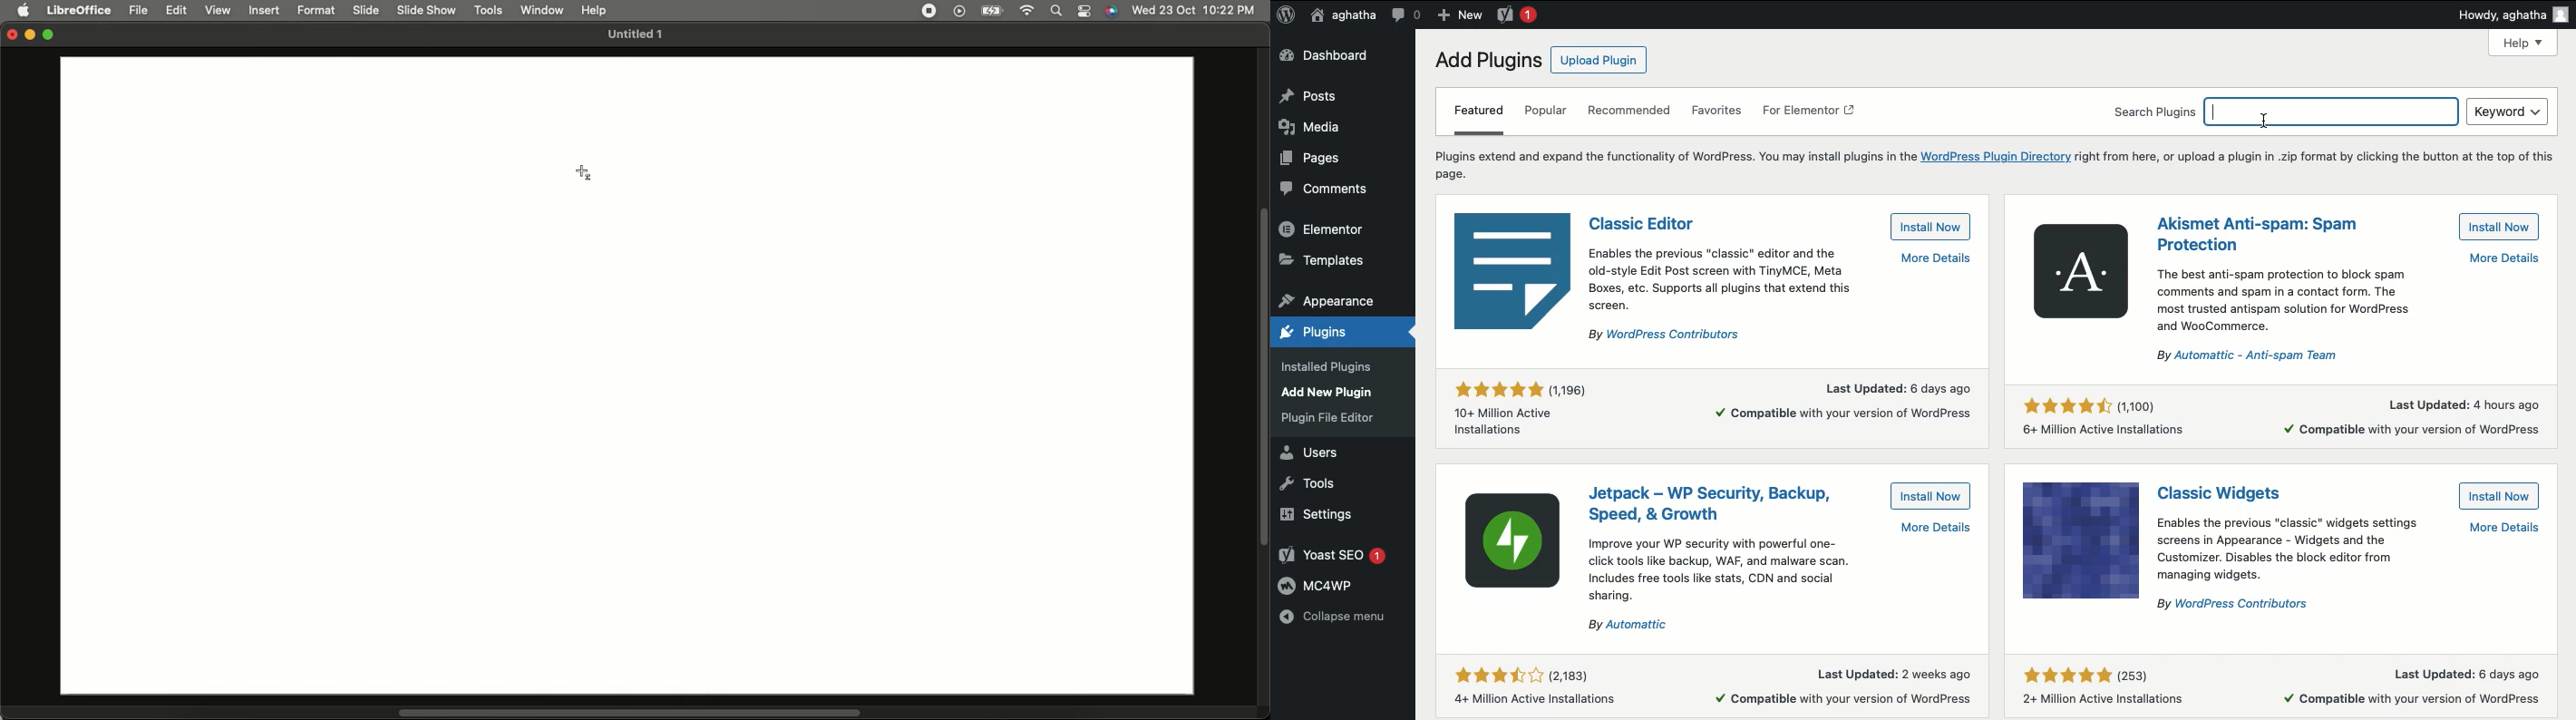 This screenshot has height=728, width=2576. Describe the element at coordinates (1718, 112) in the screenshot. I see `Favorites` at that location.